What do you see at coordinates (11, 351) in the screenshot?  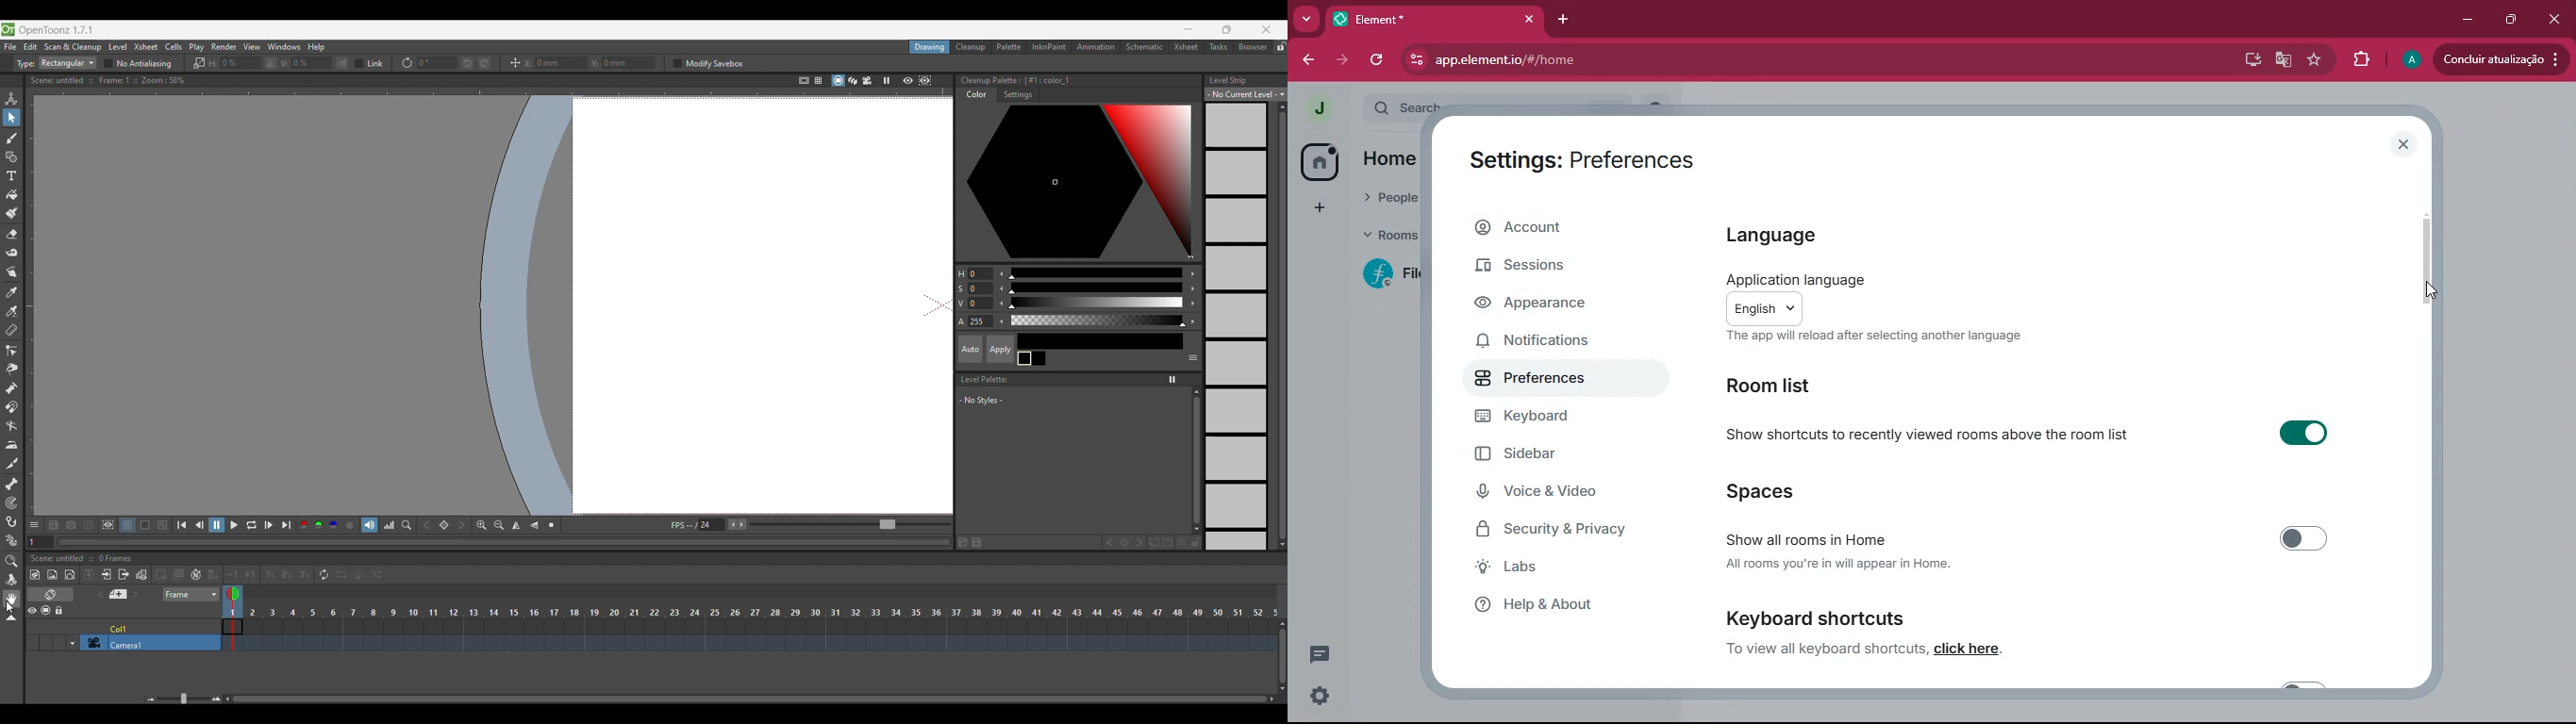 I see `Control point editor tool` at bounding box center [11, 351].